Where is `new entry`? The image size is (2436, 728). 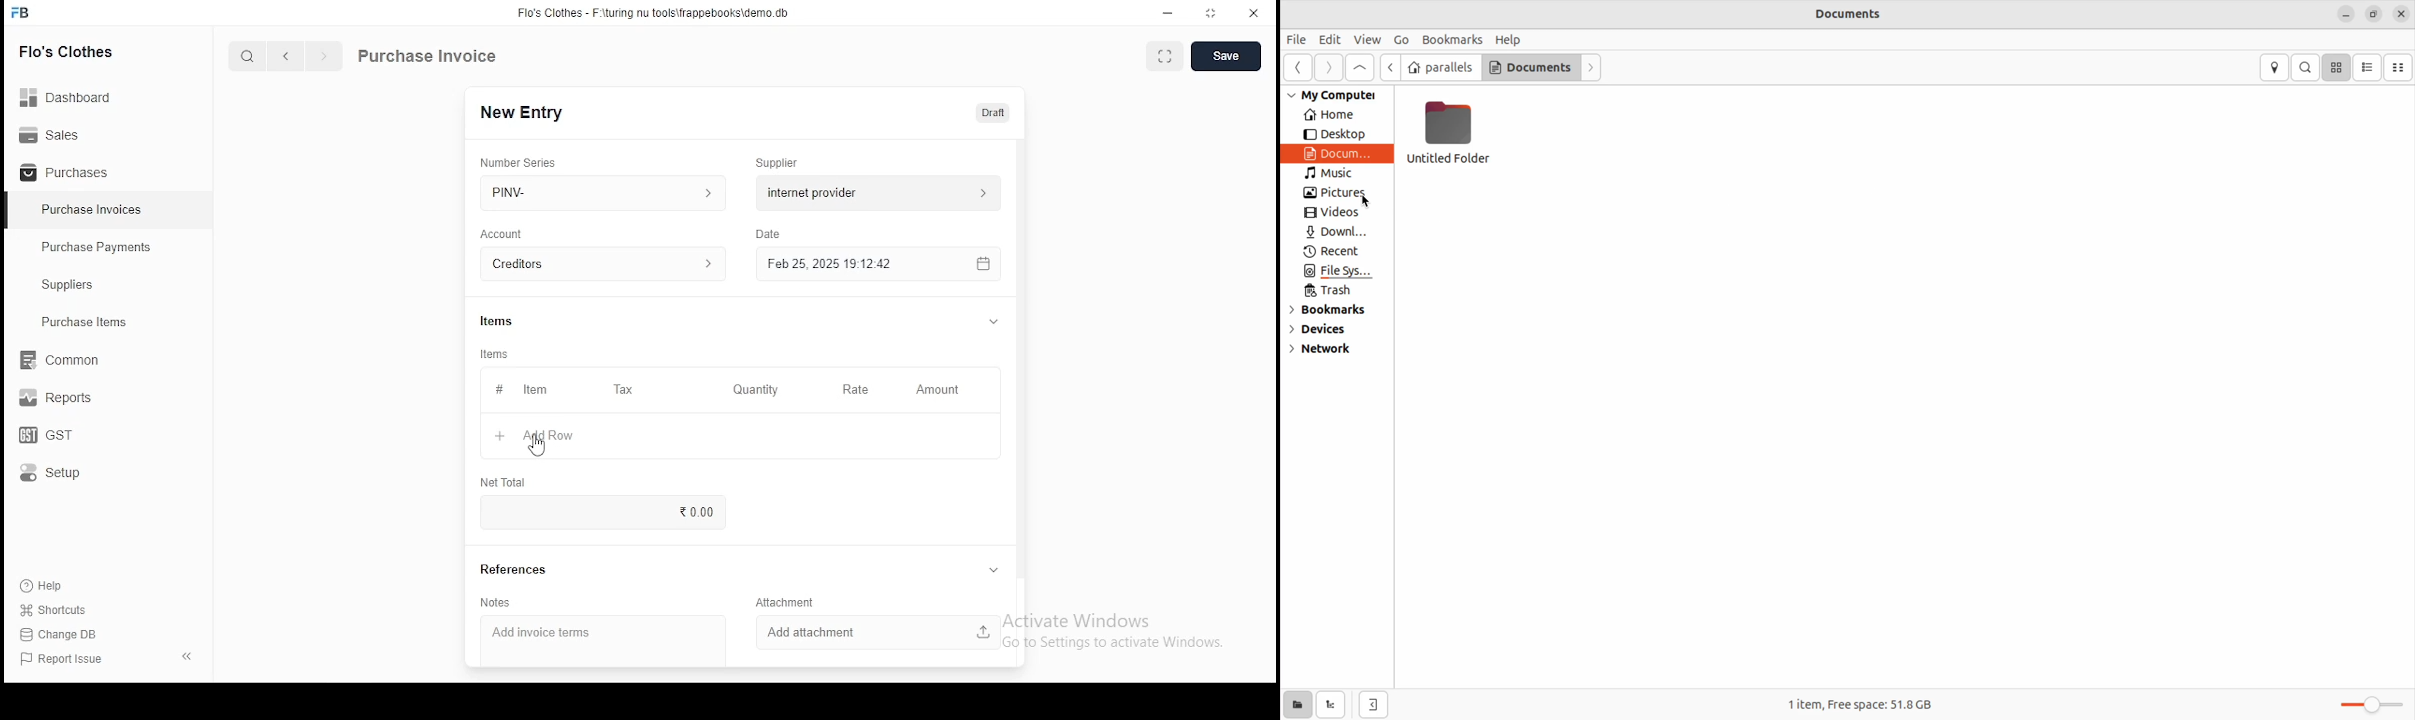 new entry is located at coordinates (520, 112).